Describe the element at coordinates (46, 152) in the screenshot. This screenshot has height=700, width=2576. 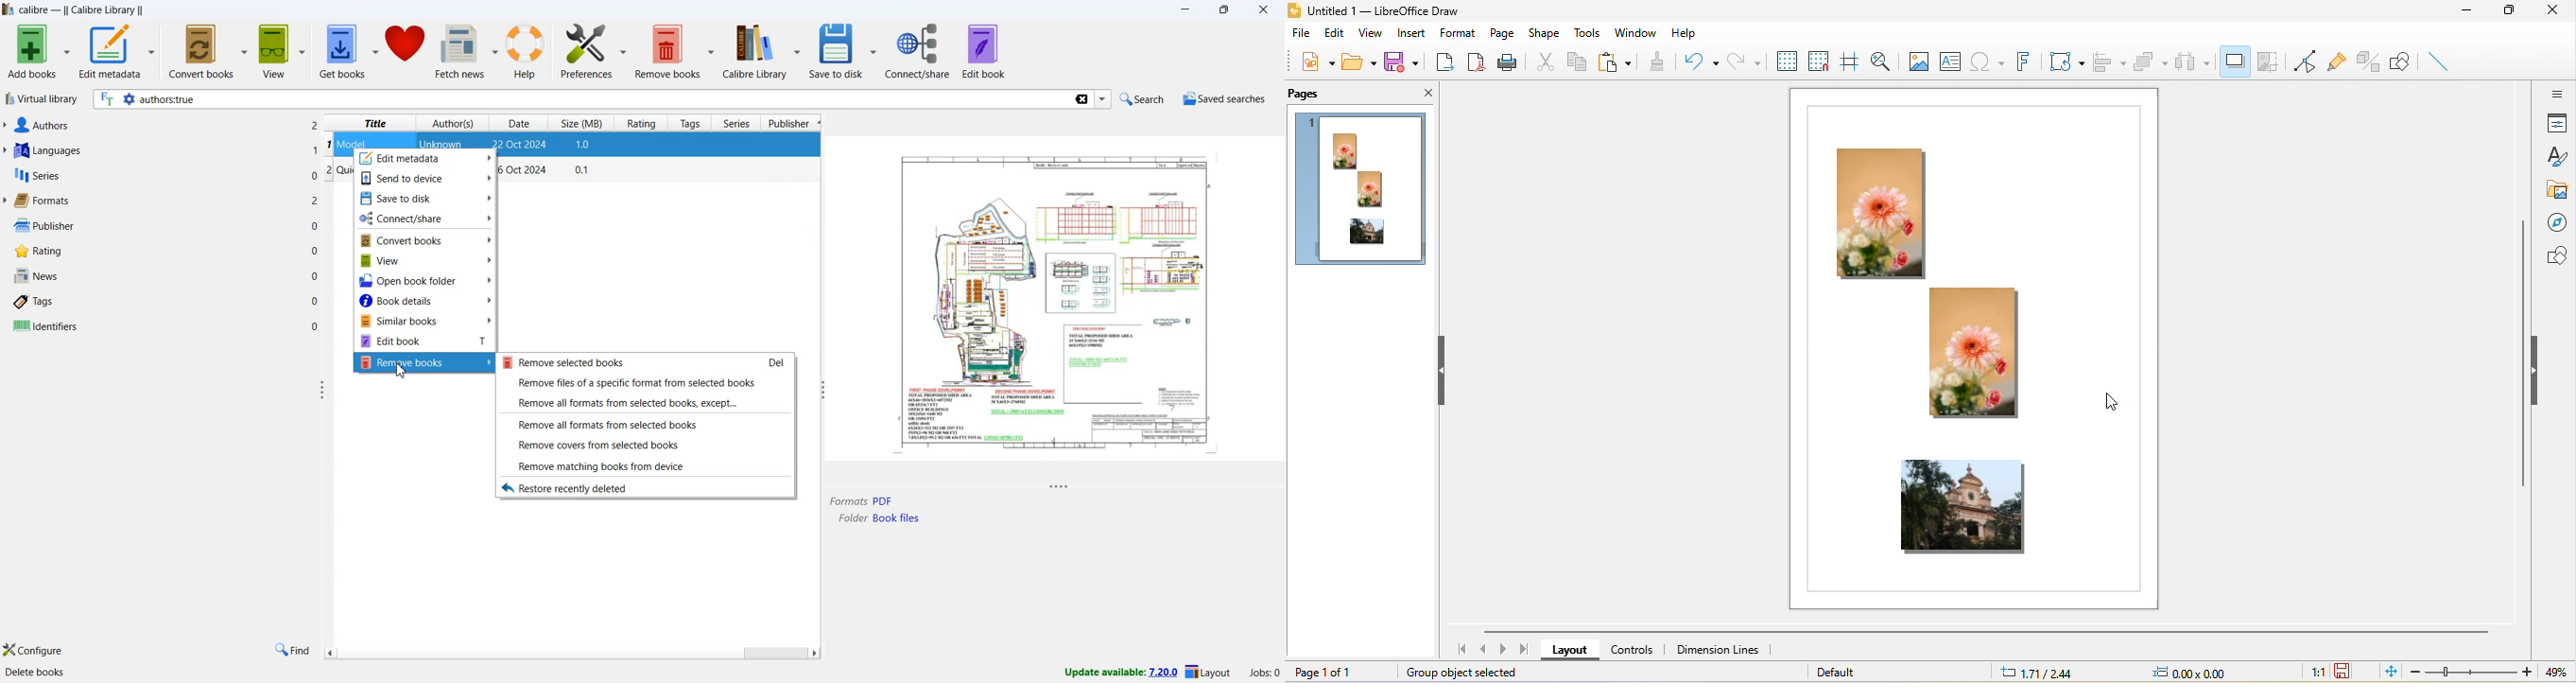
I see `languages` at that location.